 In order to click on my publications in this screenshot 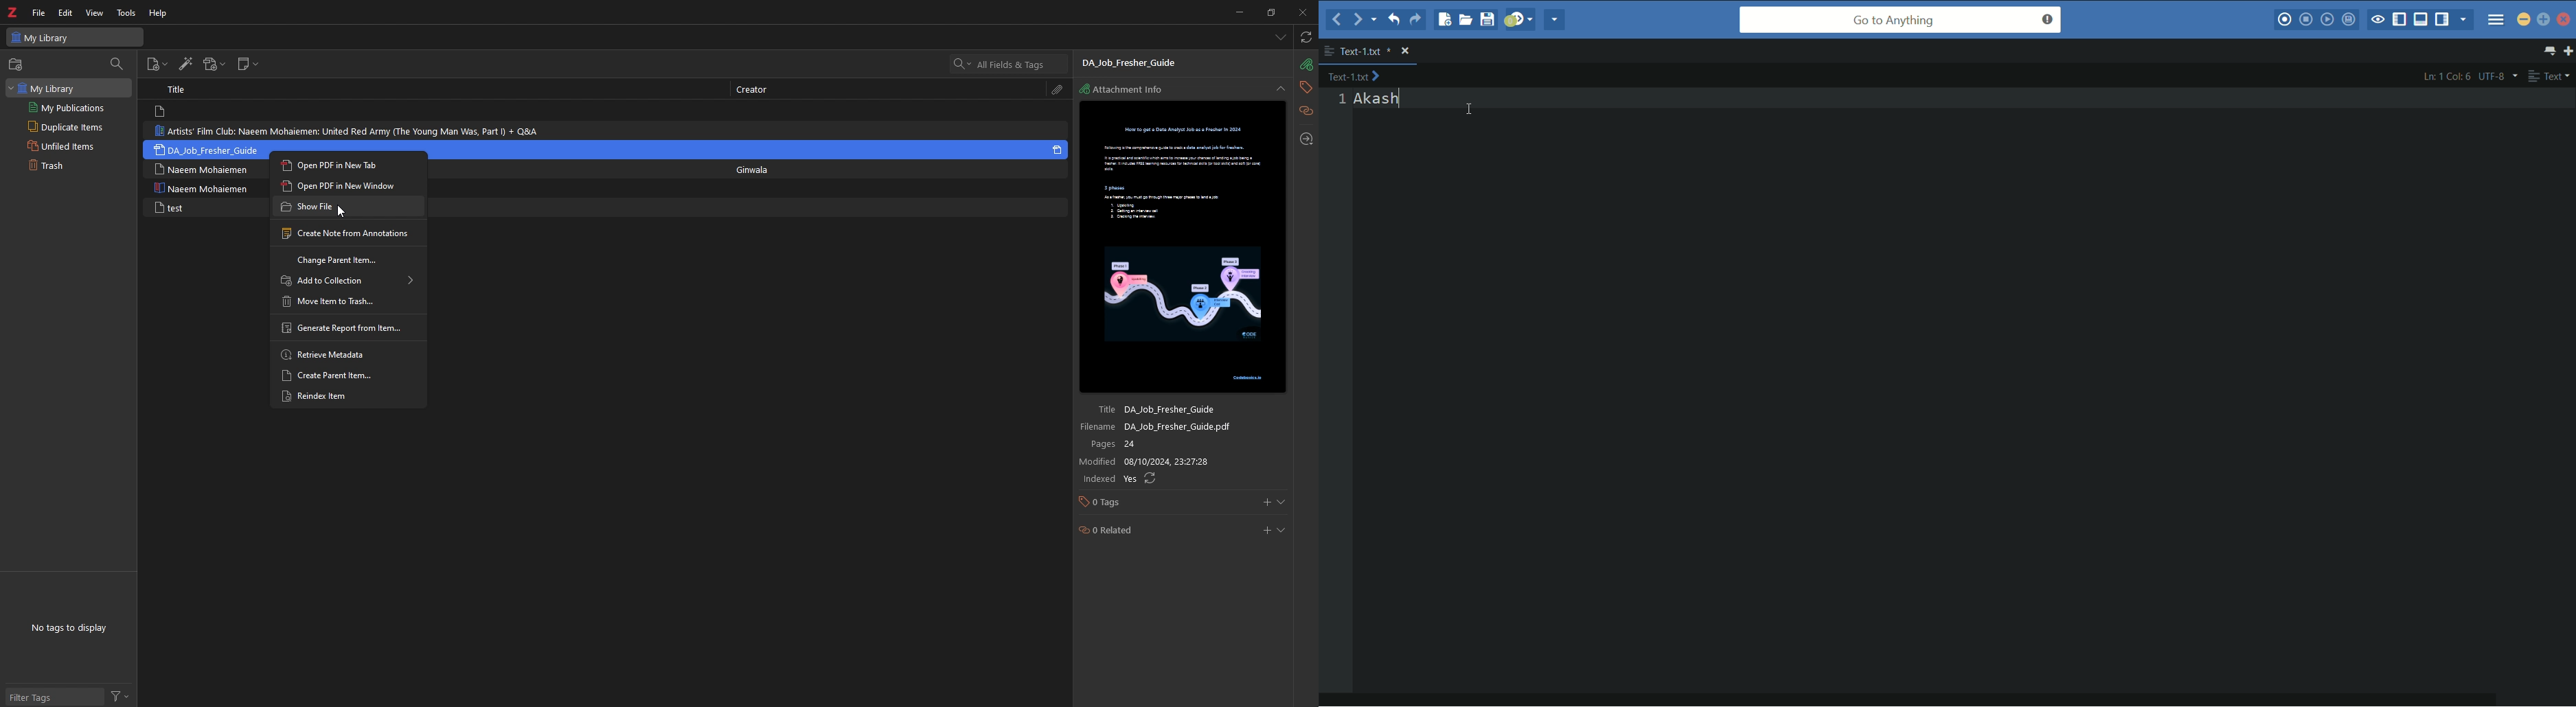, I will do `click(69, 107)`.